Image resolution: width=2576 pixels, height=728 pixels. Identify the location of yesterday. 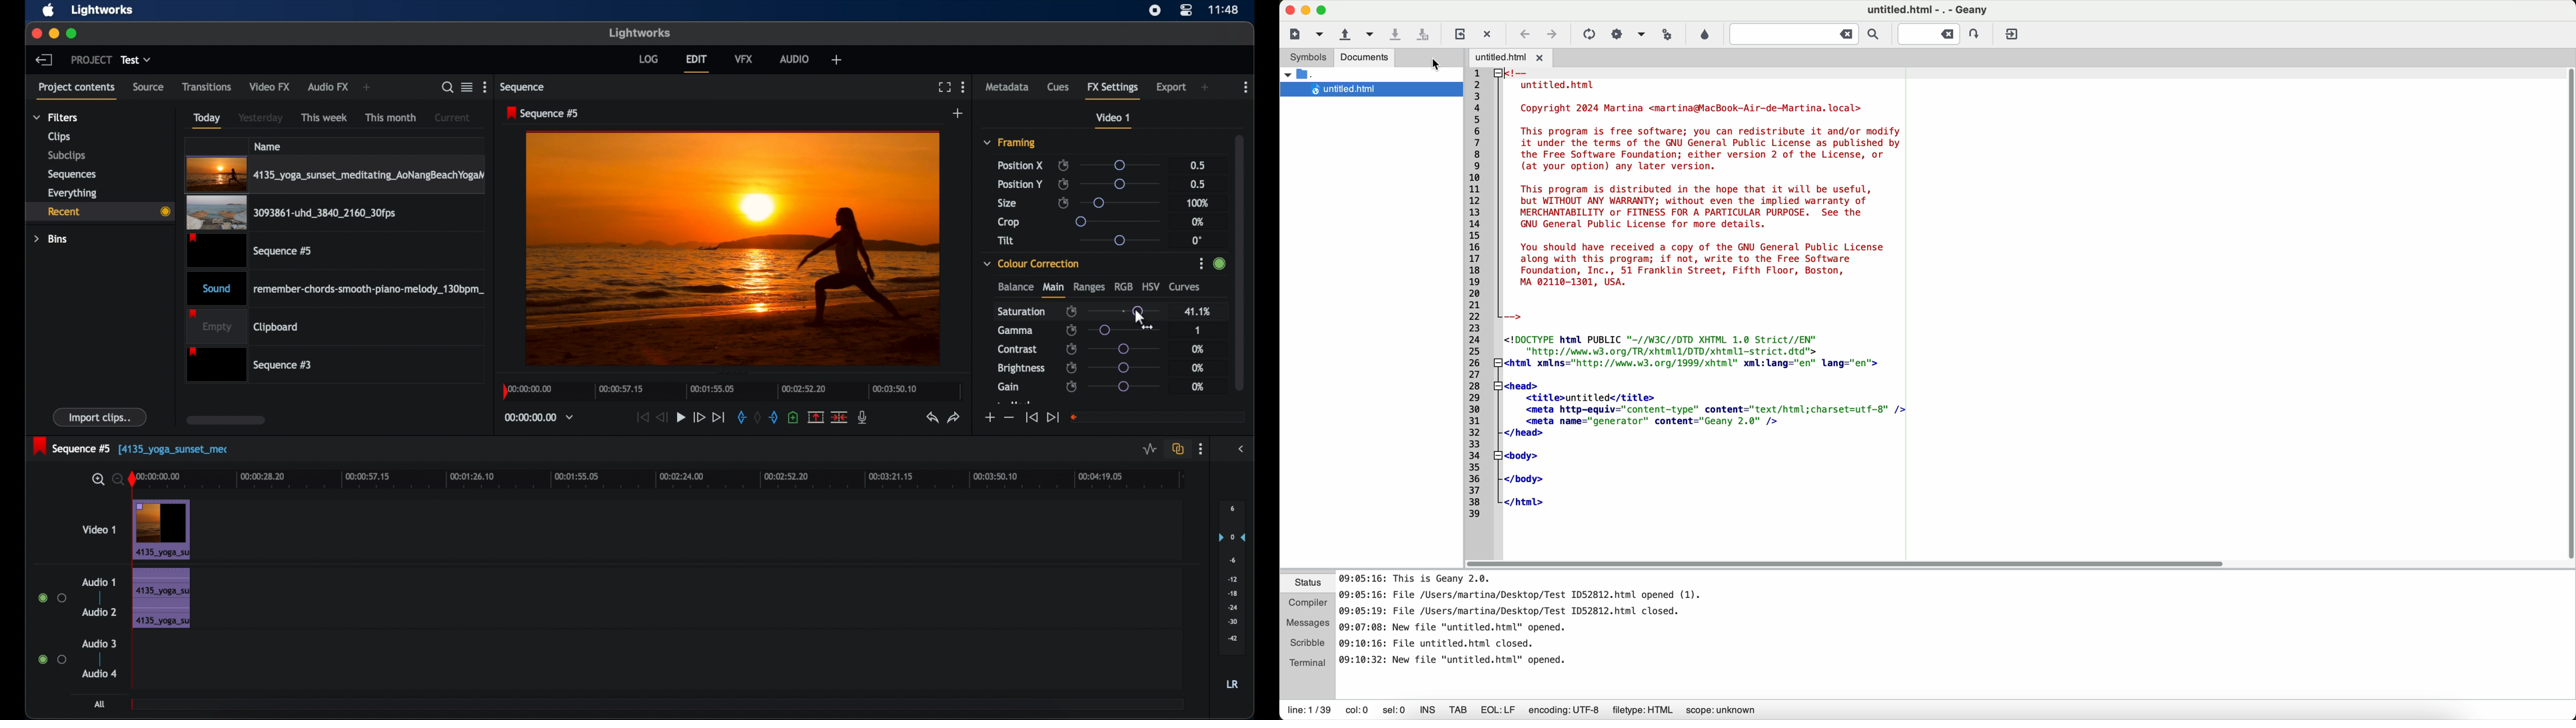
(261, 118).